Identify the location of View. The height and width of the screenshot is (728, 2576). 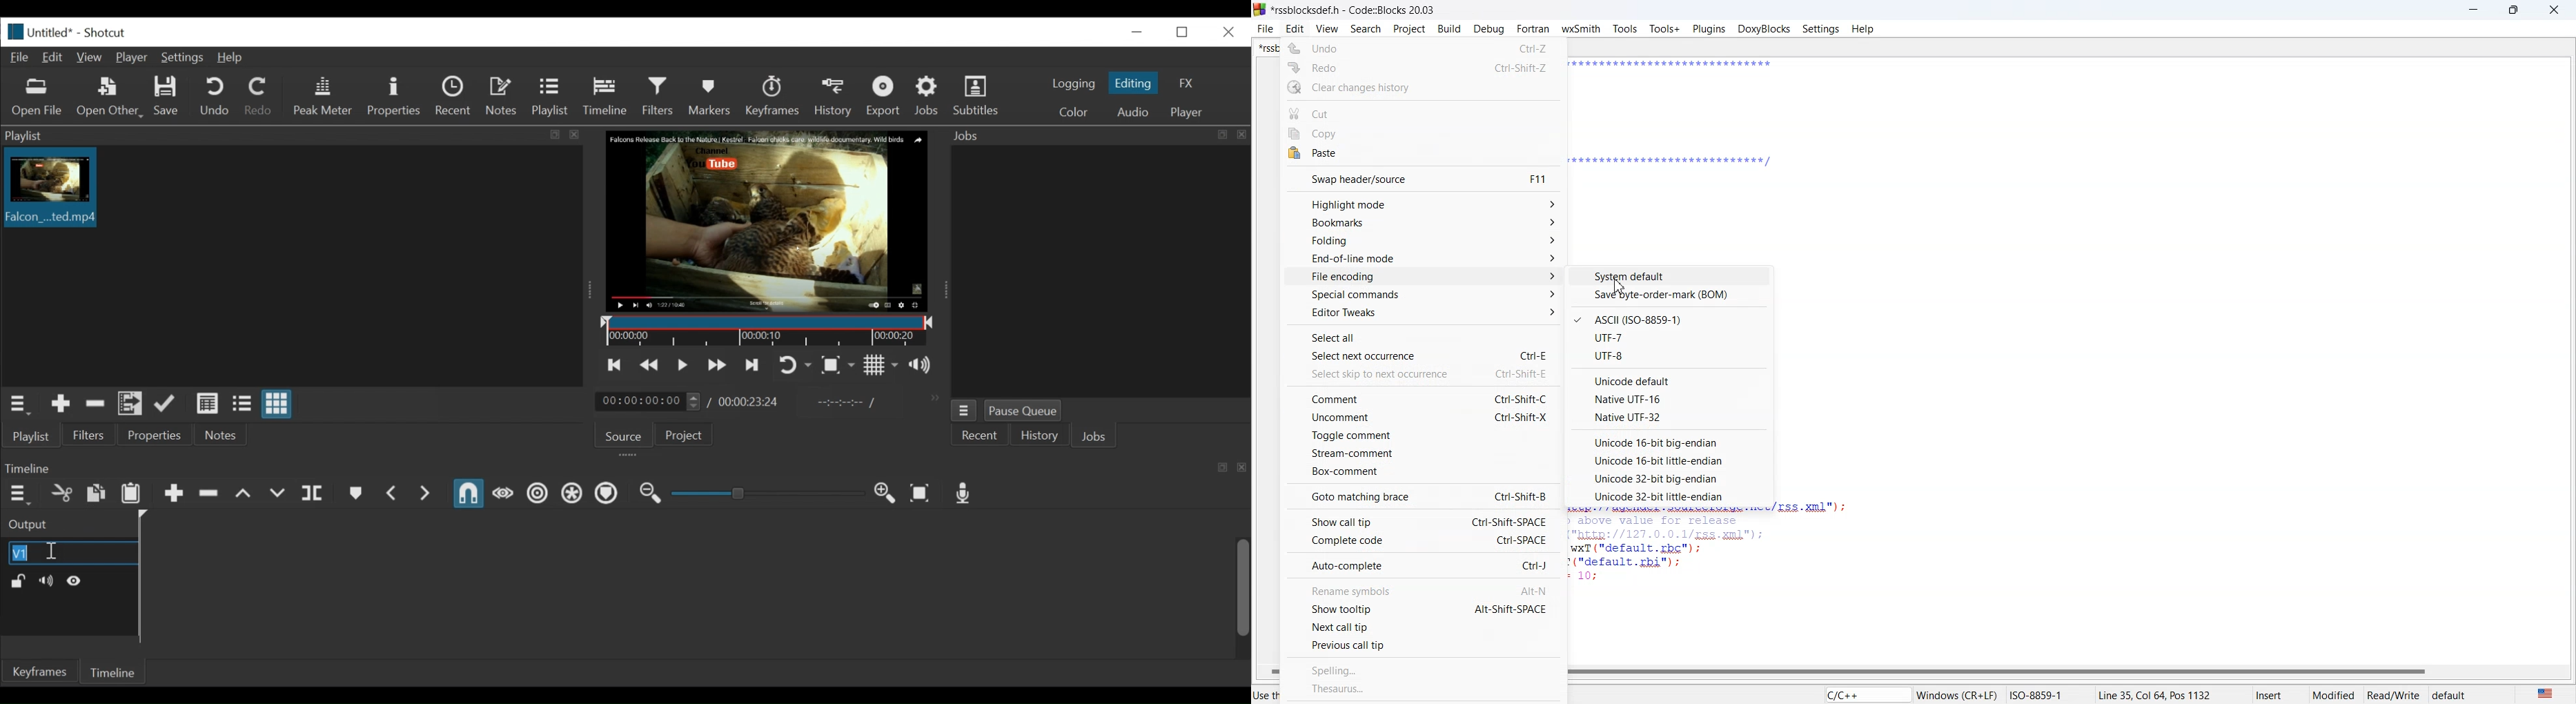
(1327, 29).